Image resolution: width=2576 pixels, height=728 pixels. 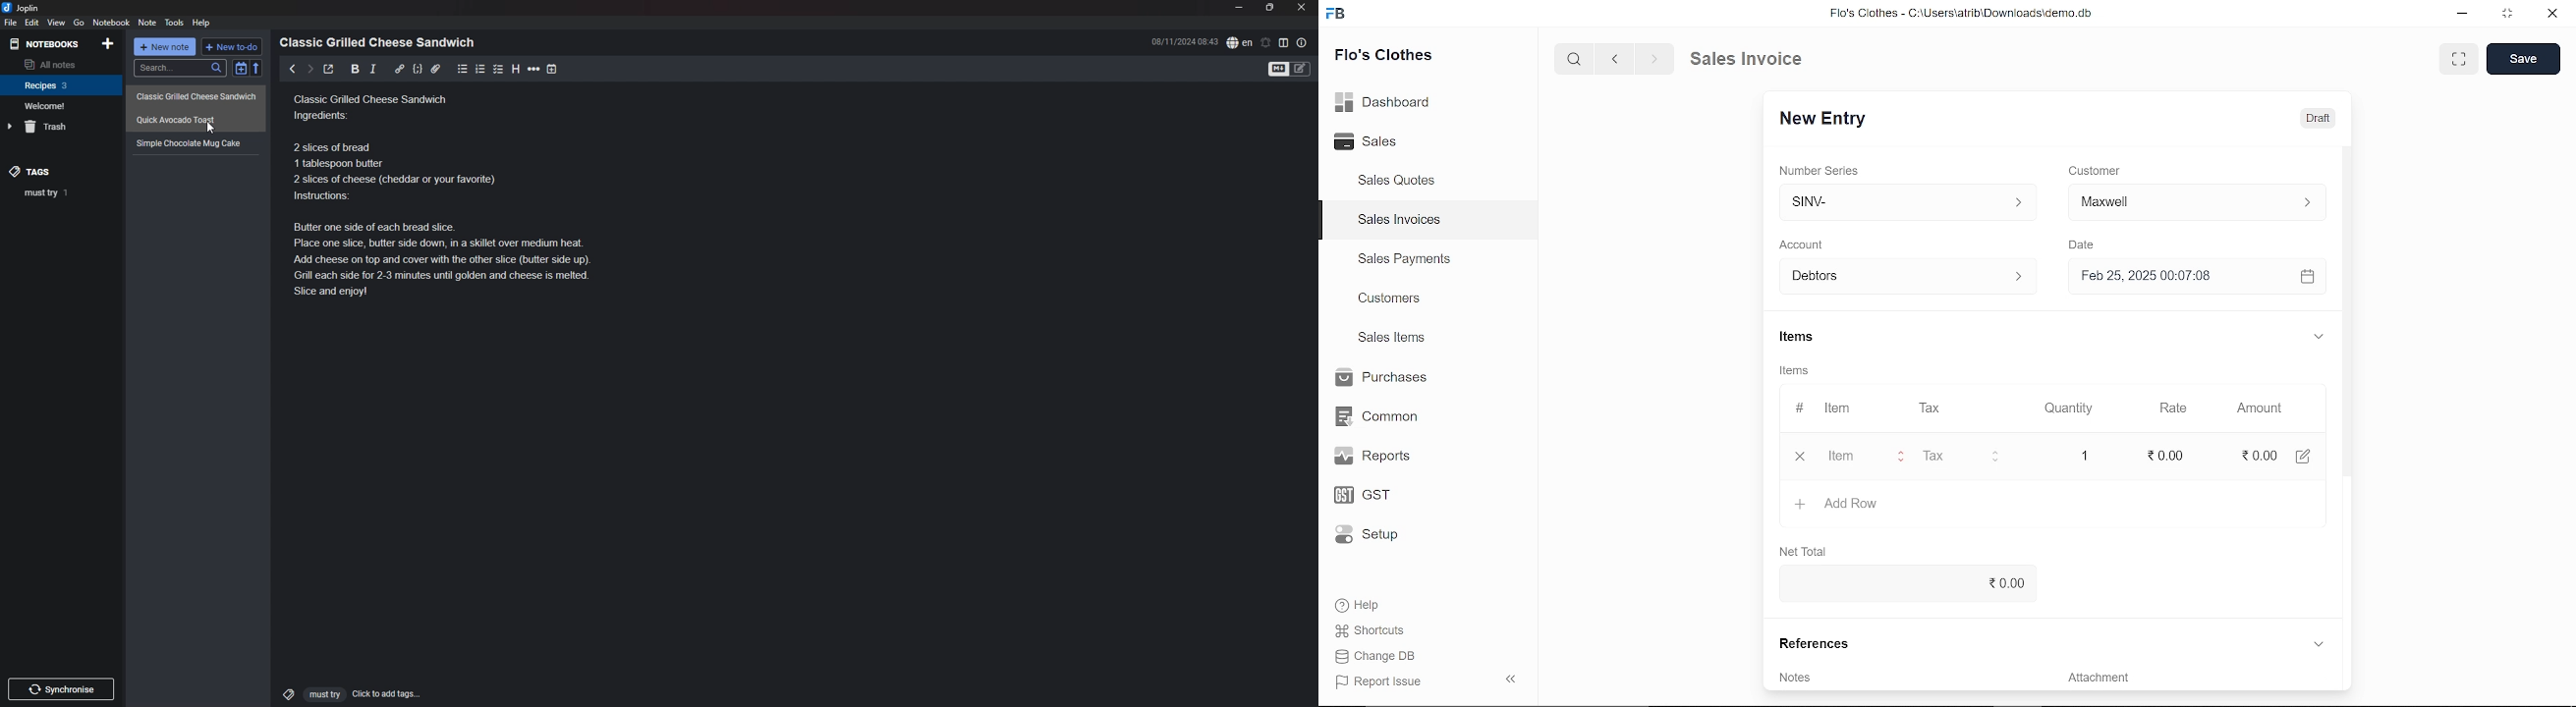 What do you see at coordinates (1379, 416) in the screenshot?
I see `Common` at bounding box center [1379, 416].